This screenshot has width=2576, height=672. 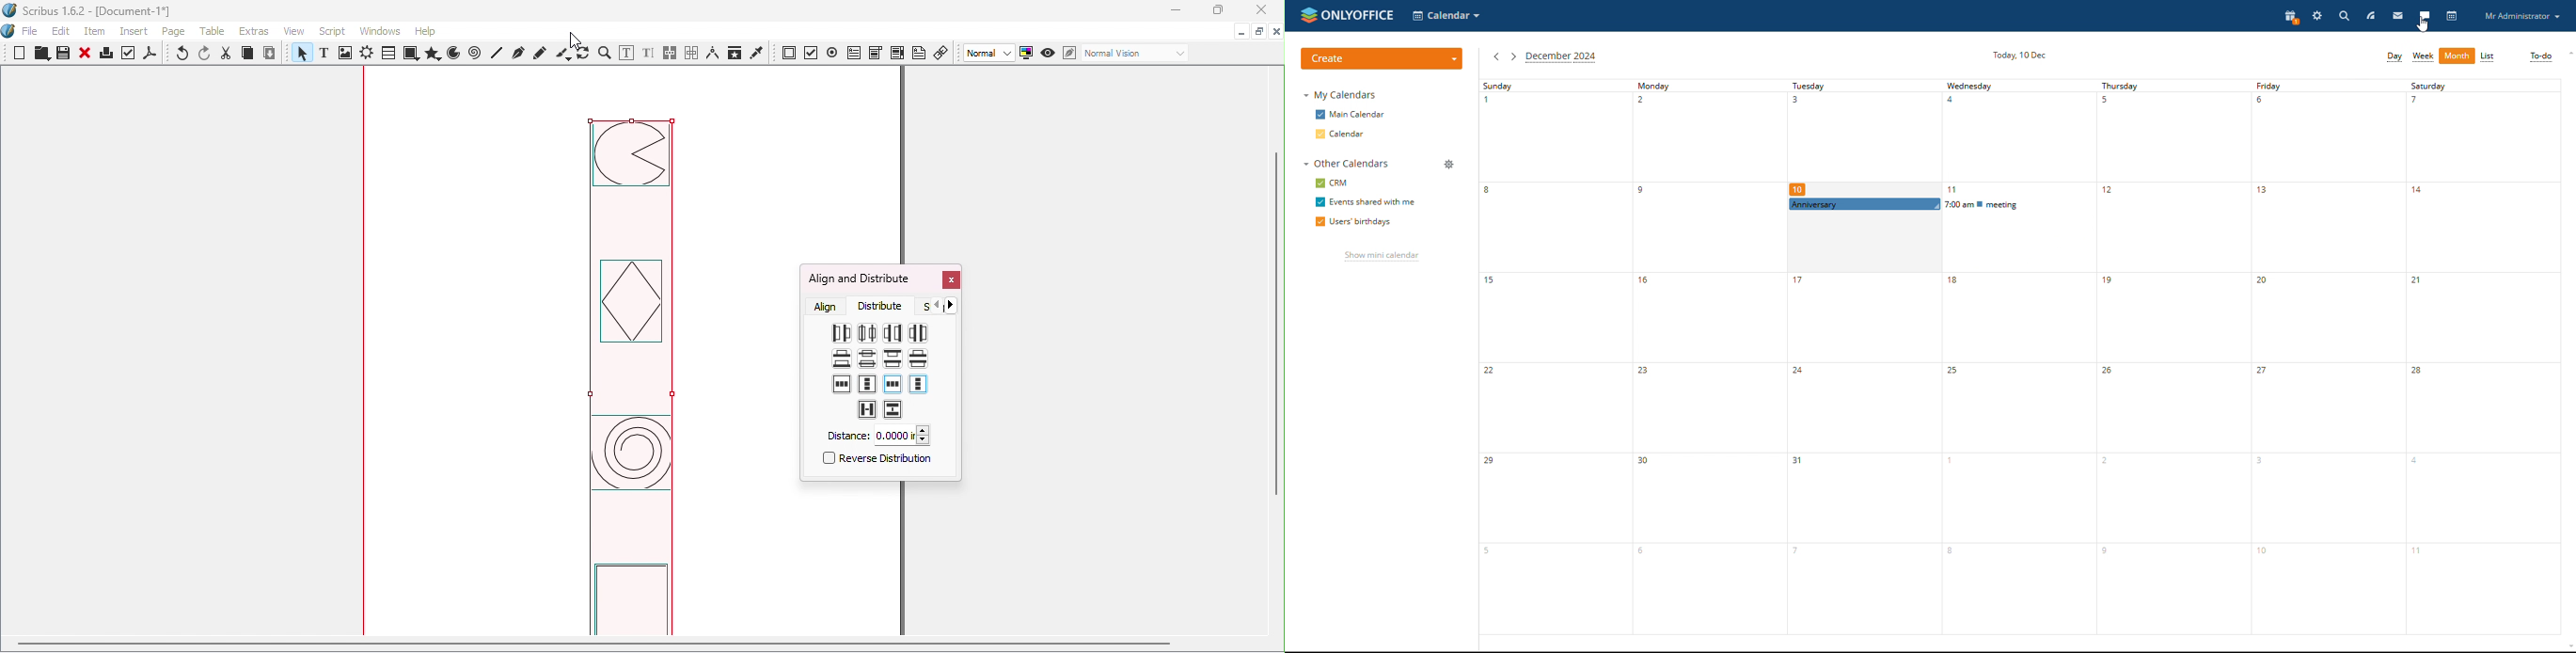 What do you see at coordinates (270, 54) in the screenshot?
I see `Paste` at bounding box center [270, 54].